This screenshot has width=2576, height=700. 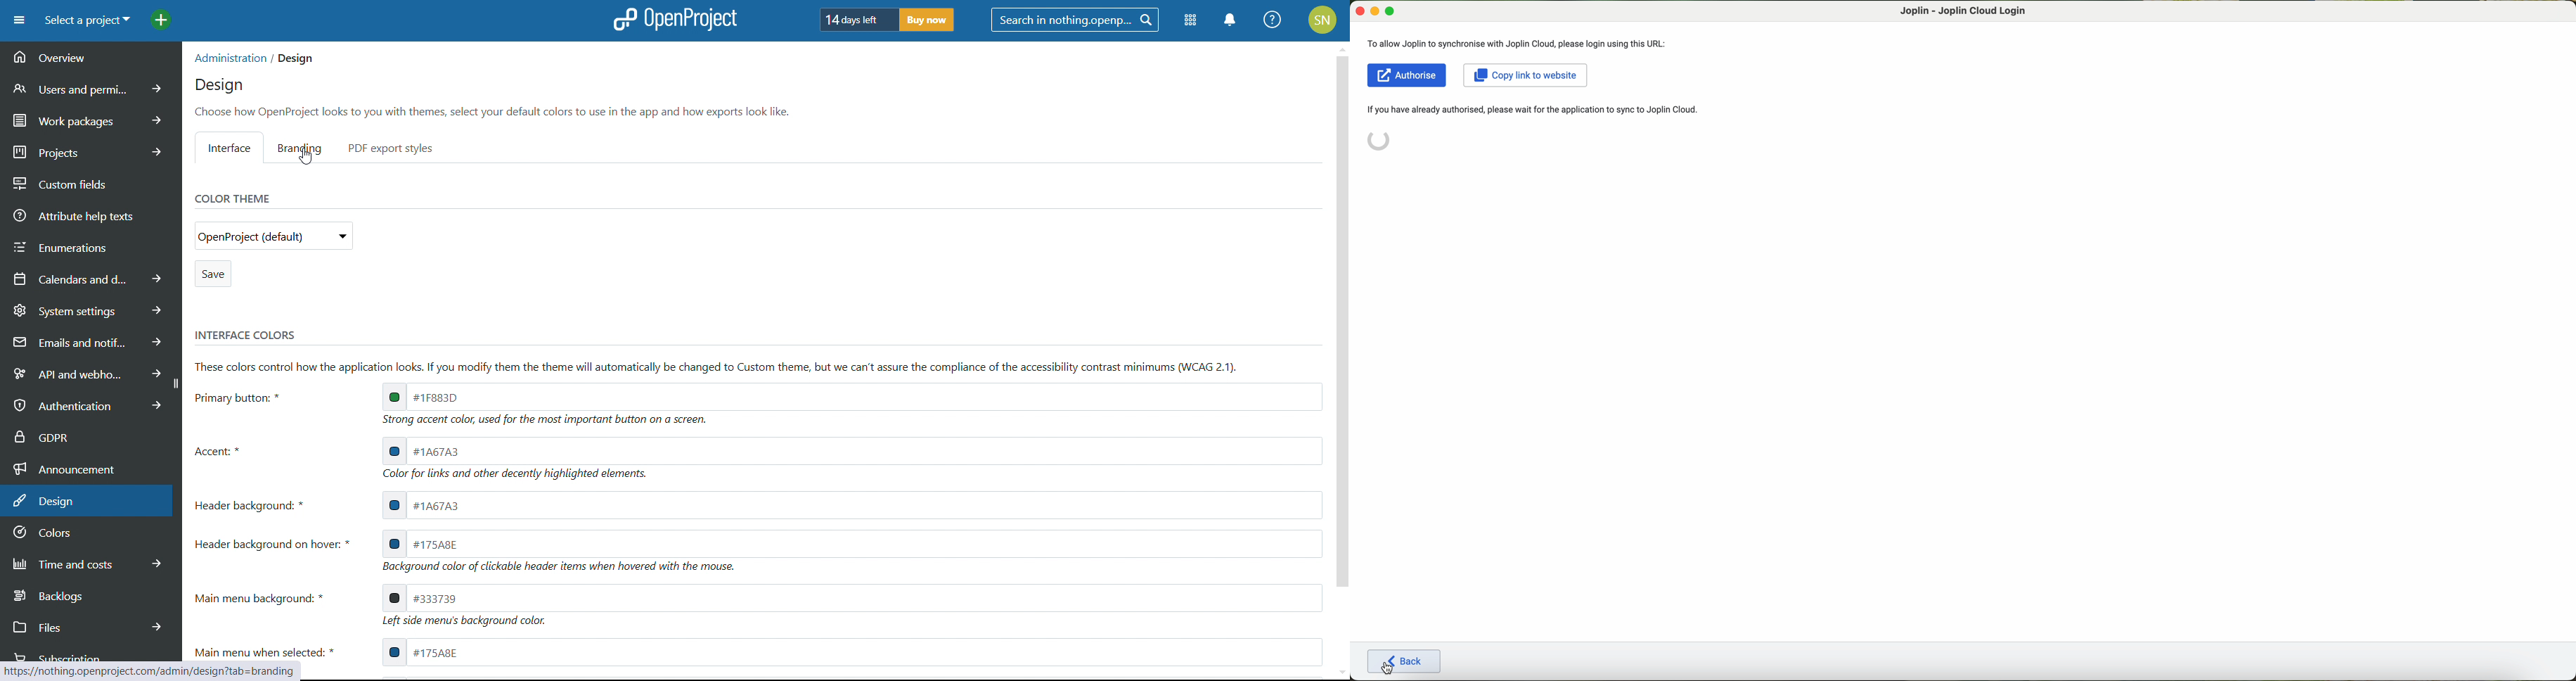 What do you see at coordinates (1406, 662) in the screenshot?
I see `click on back button` at bounding box center [1406, 662].